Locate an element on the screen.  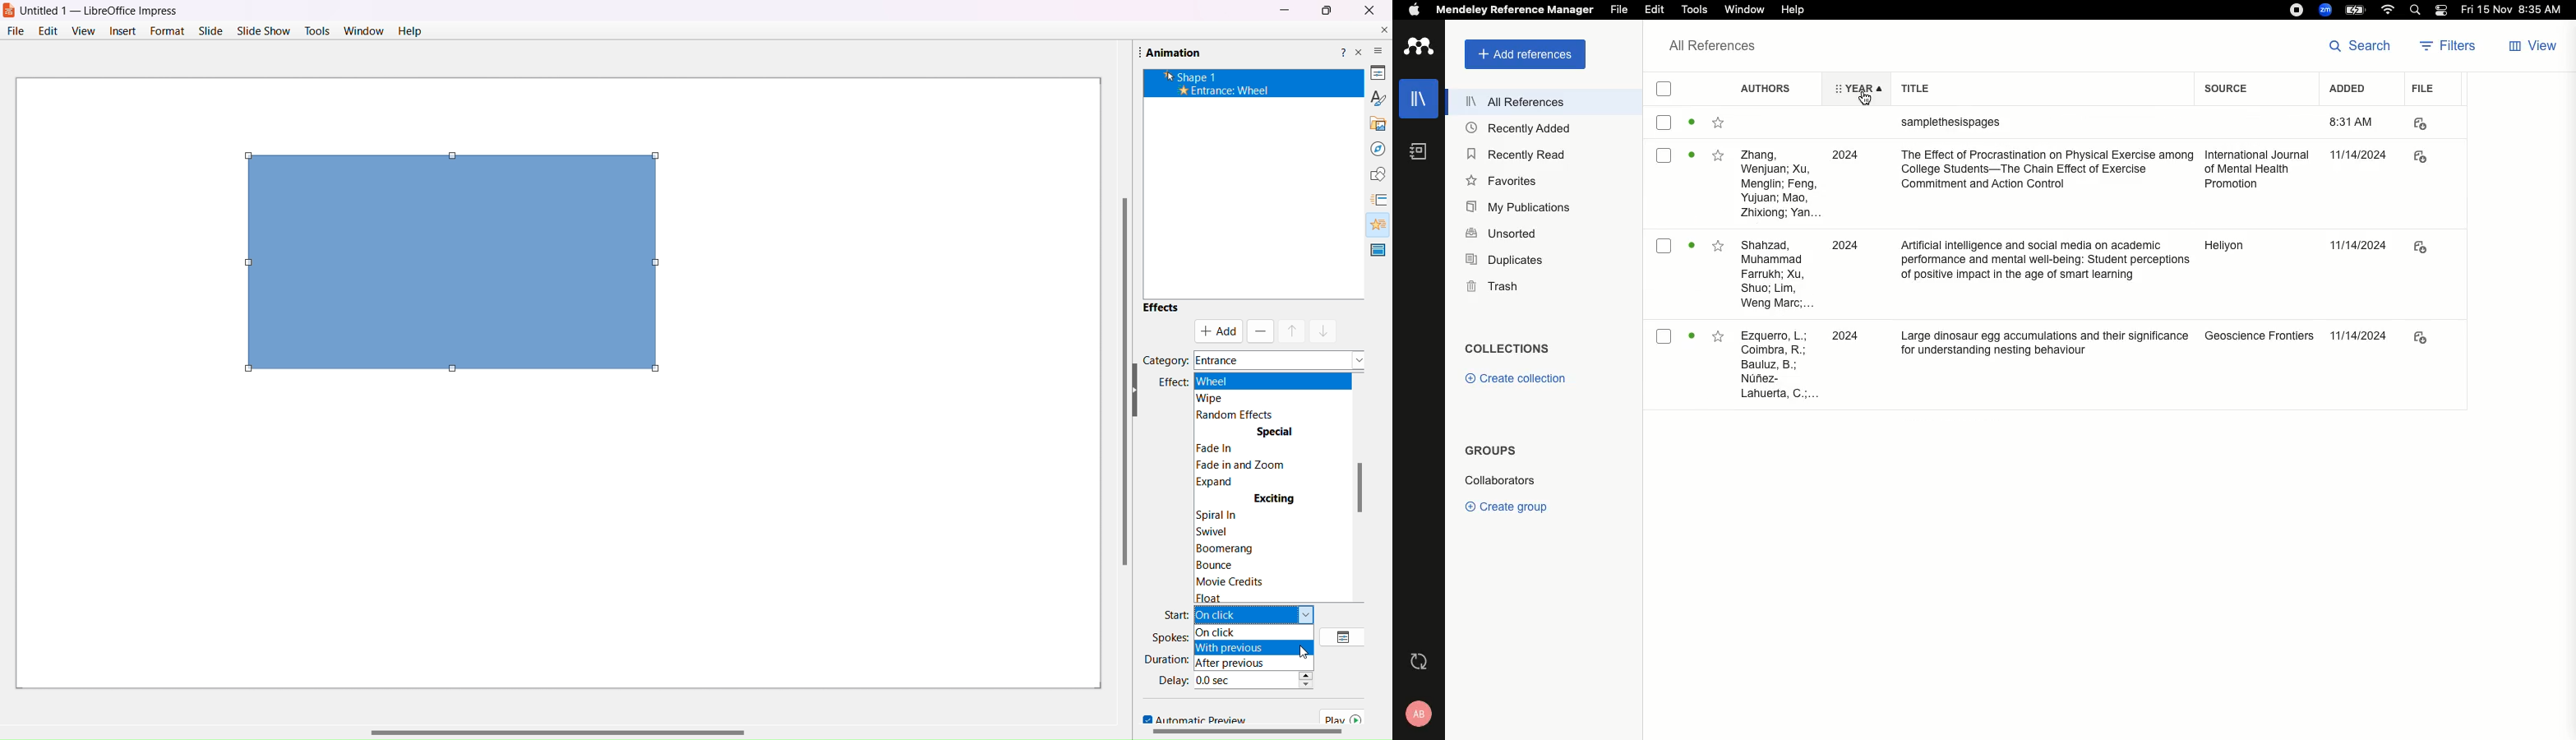
 is located at coordinates (2362, 333).